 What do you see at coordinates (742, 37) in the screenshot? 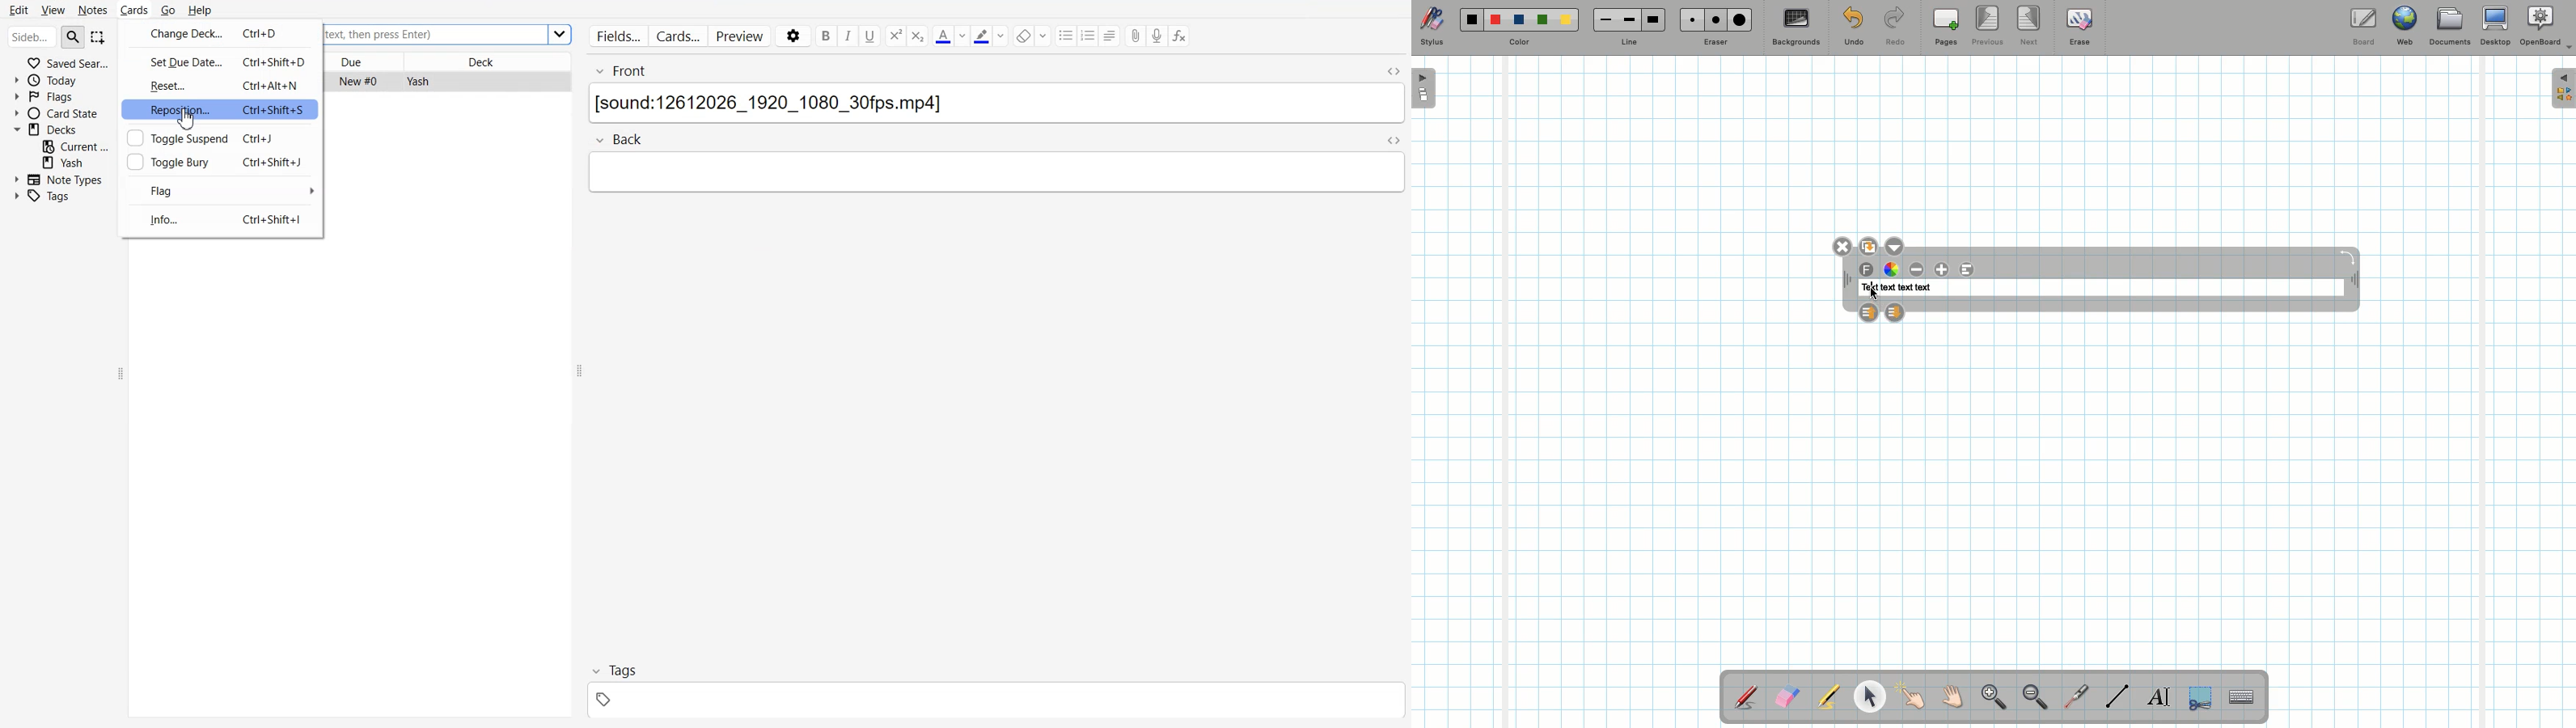
I see `Preview` at bounding box center [742, 37].